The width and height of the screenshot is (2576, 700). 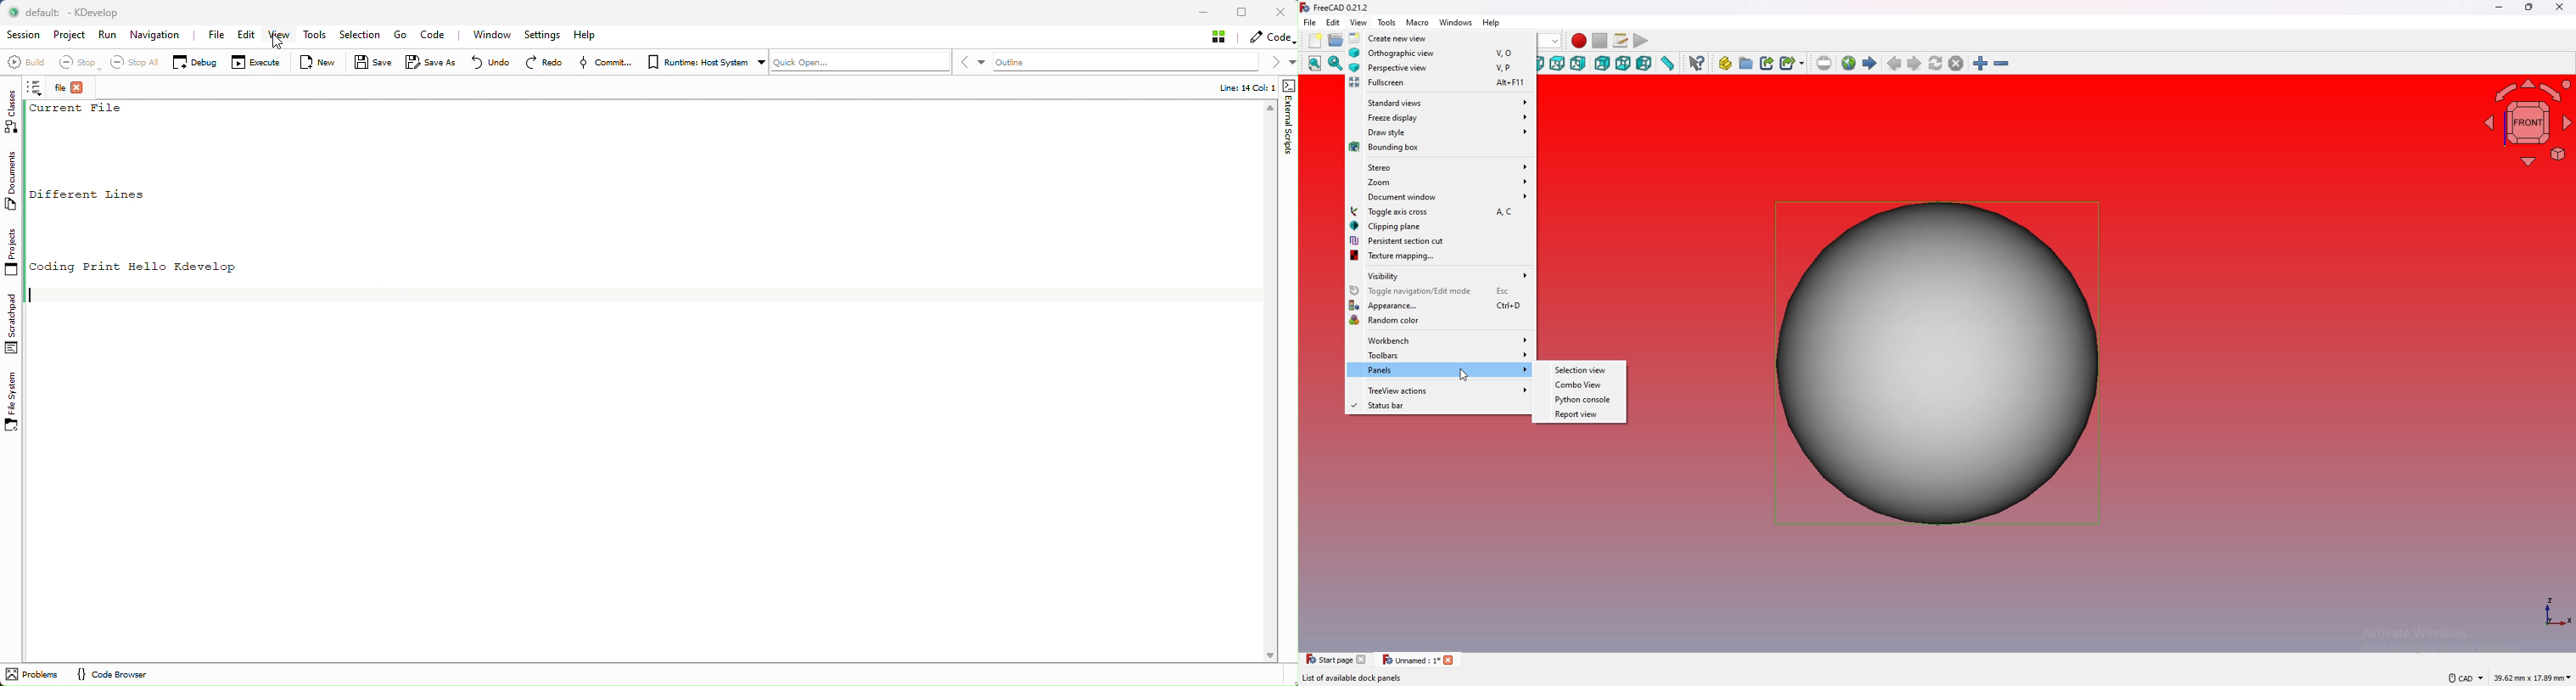 What do you see at coordinates (1492, 23) in the screenshot?
I see `help` at bounding box center [1492, 23].